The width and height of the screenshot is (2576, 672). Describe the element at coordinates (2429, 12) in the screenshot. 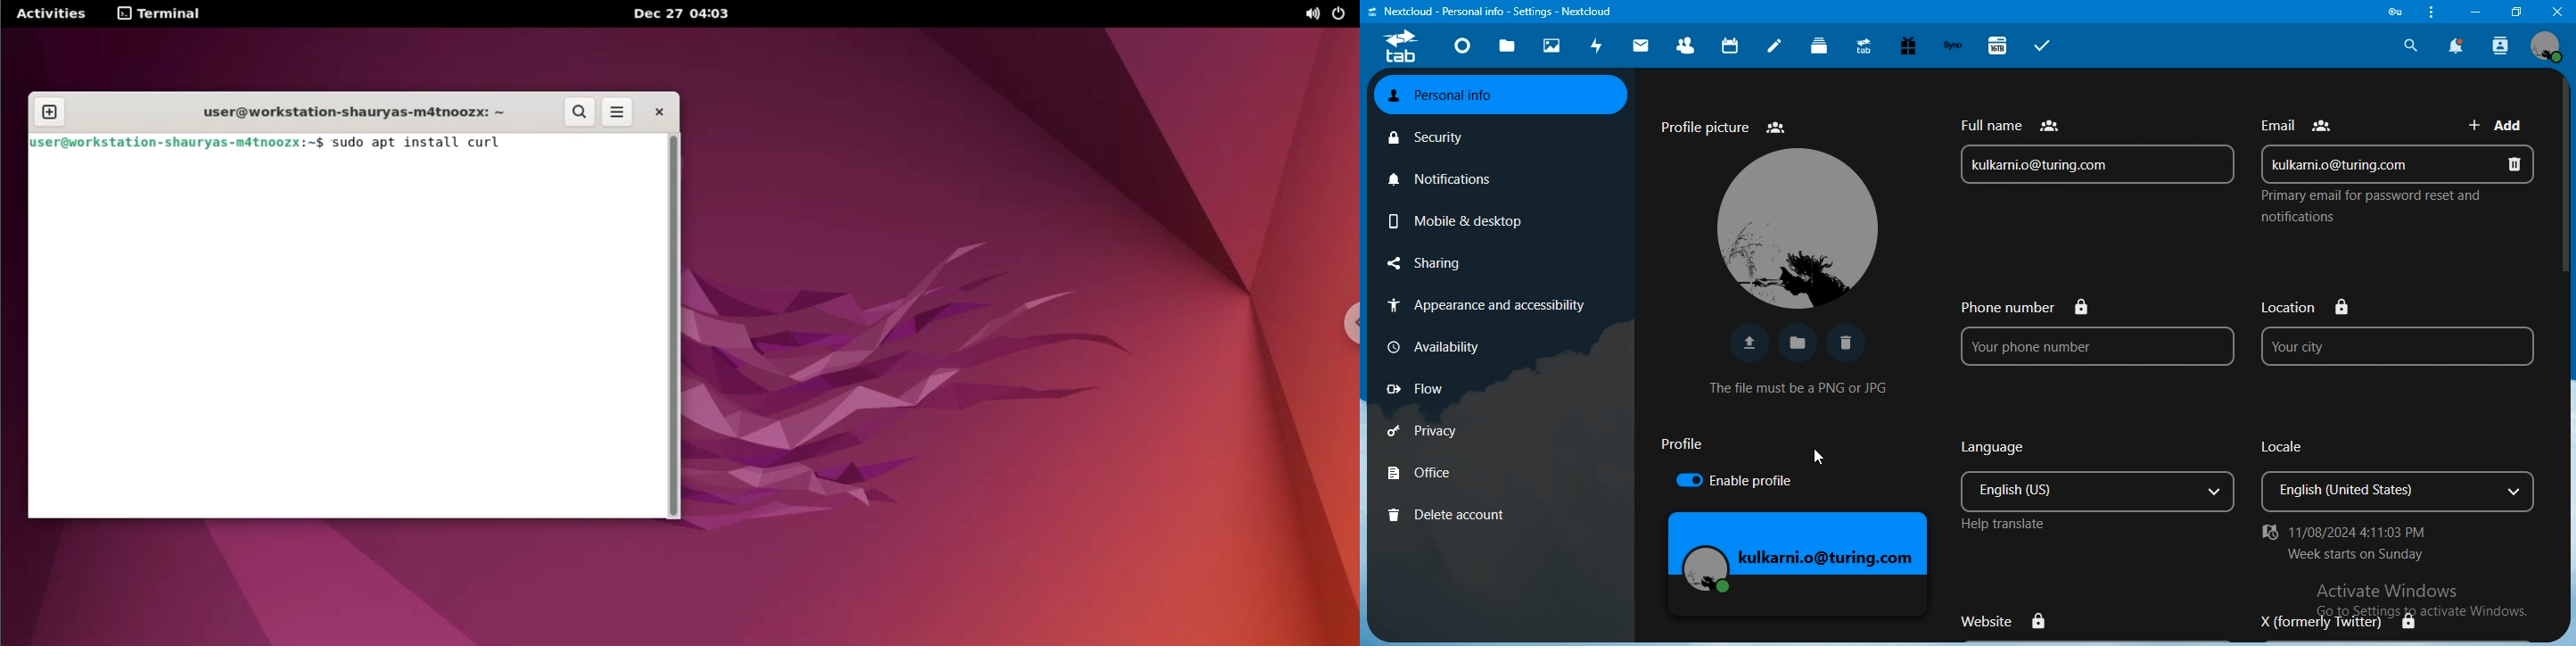

I see `customize & control nextcloud` at that location.